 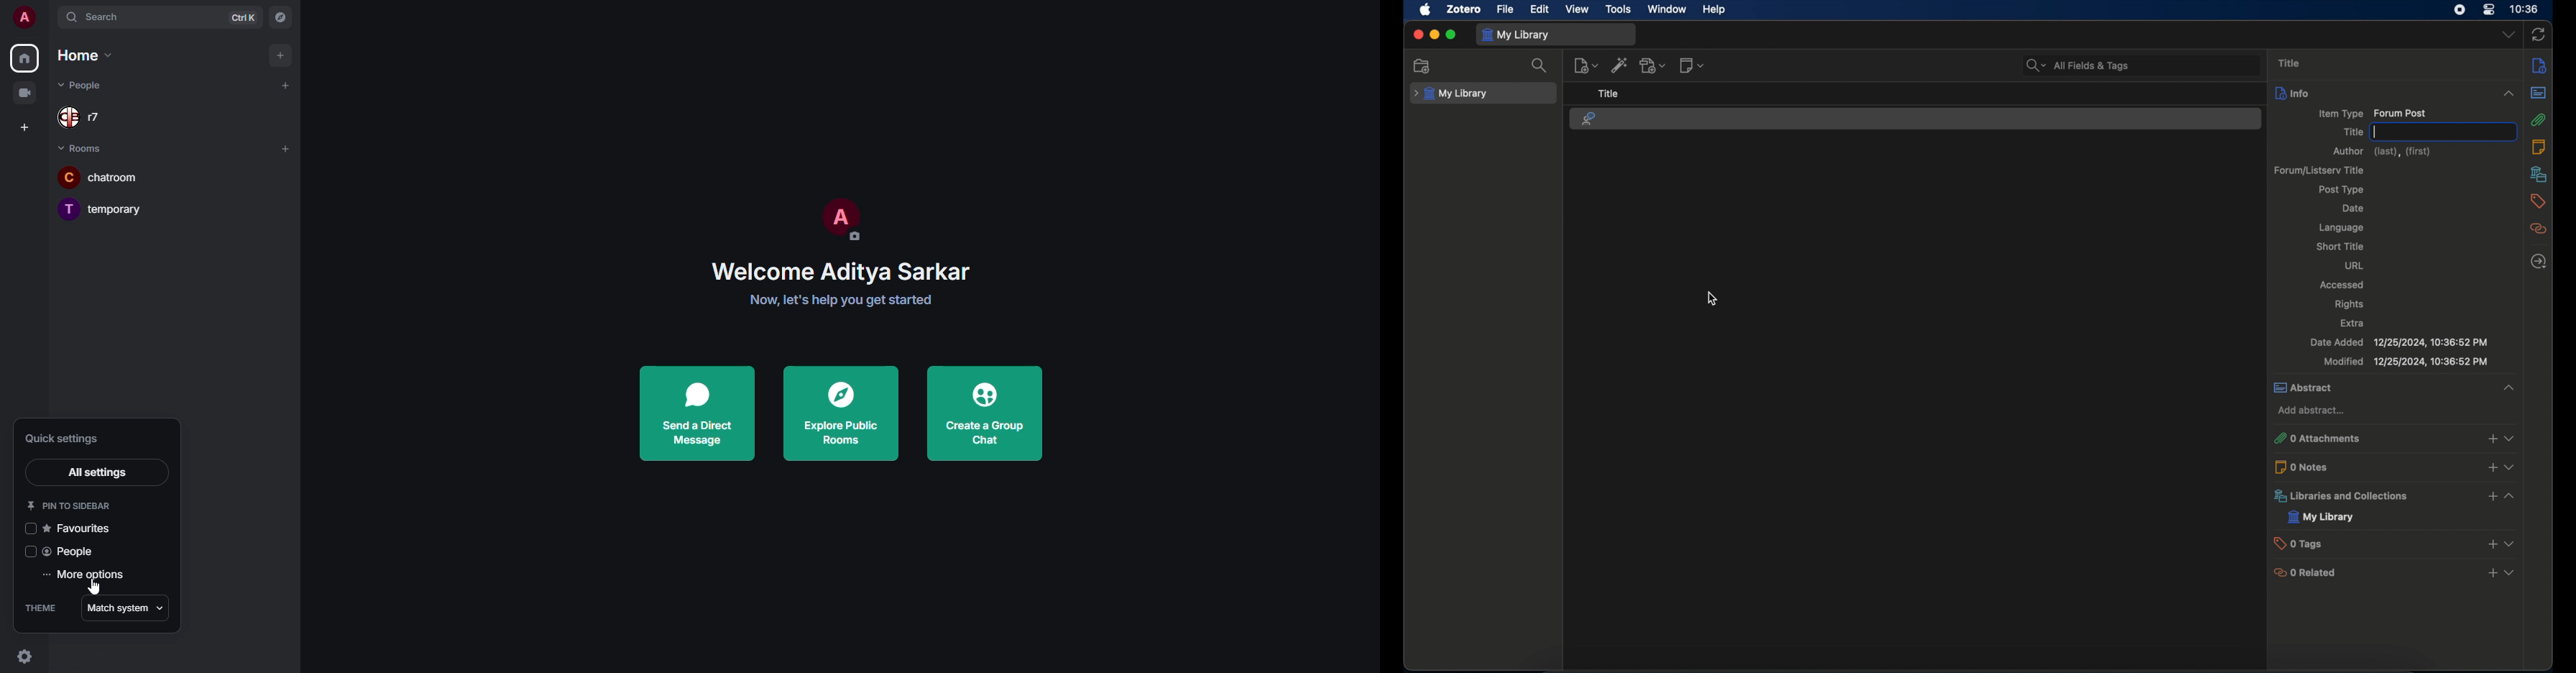 I want to click on explore public rooms, so click(x=842, y=414).